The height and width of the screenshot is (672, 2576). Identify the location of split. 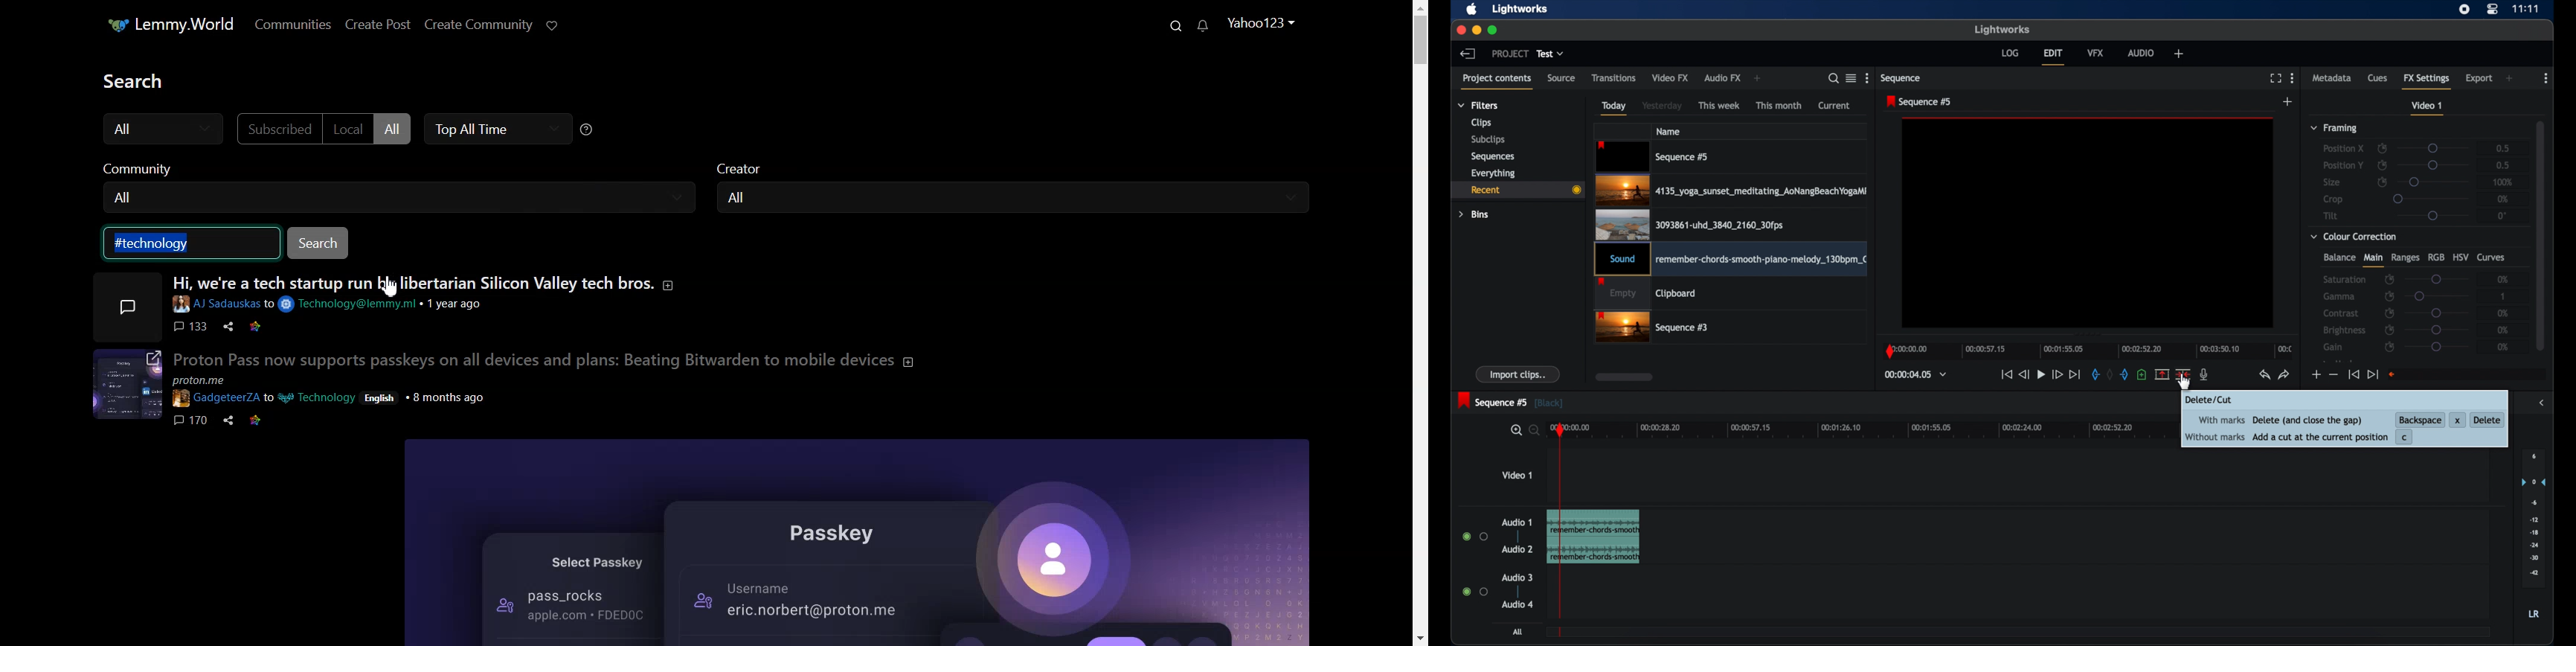
(2183, 374).